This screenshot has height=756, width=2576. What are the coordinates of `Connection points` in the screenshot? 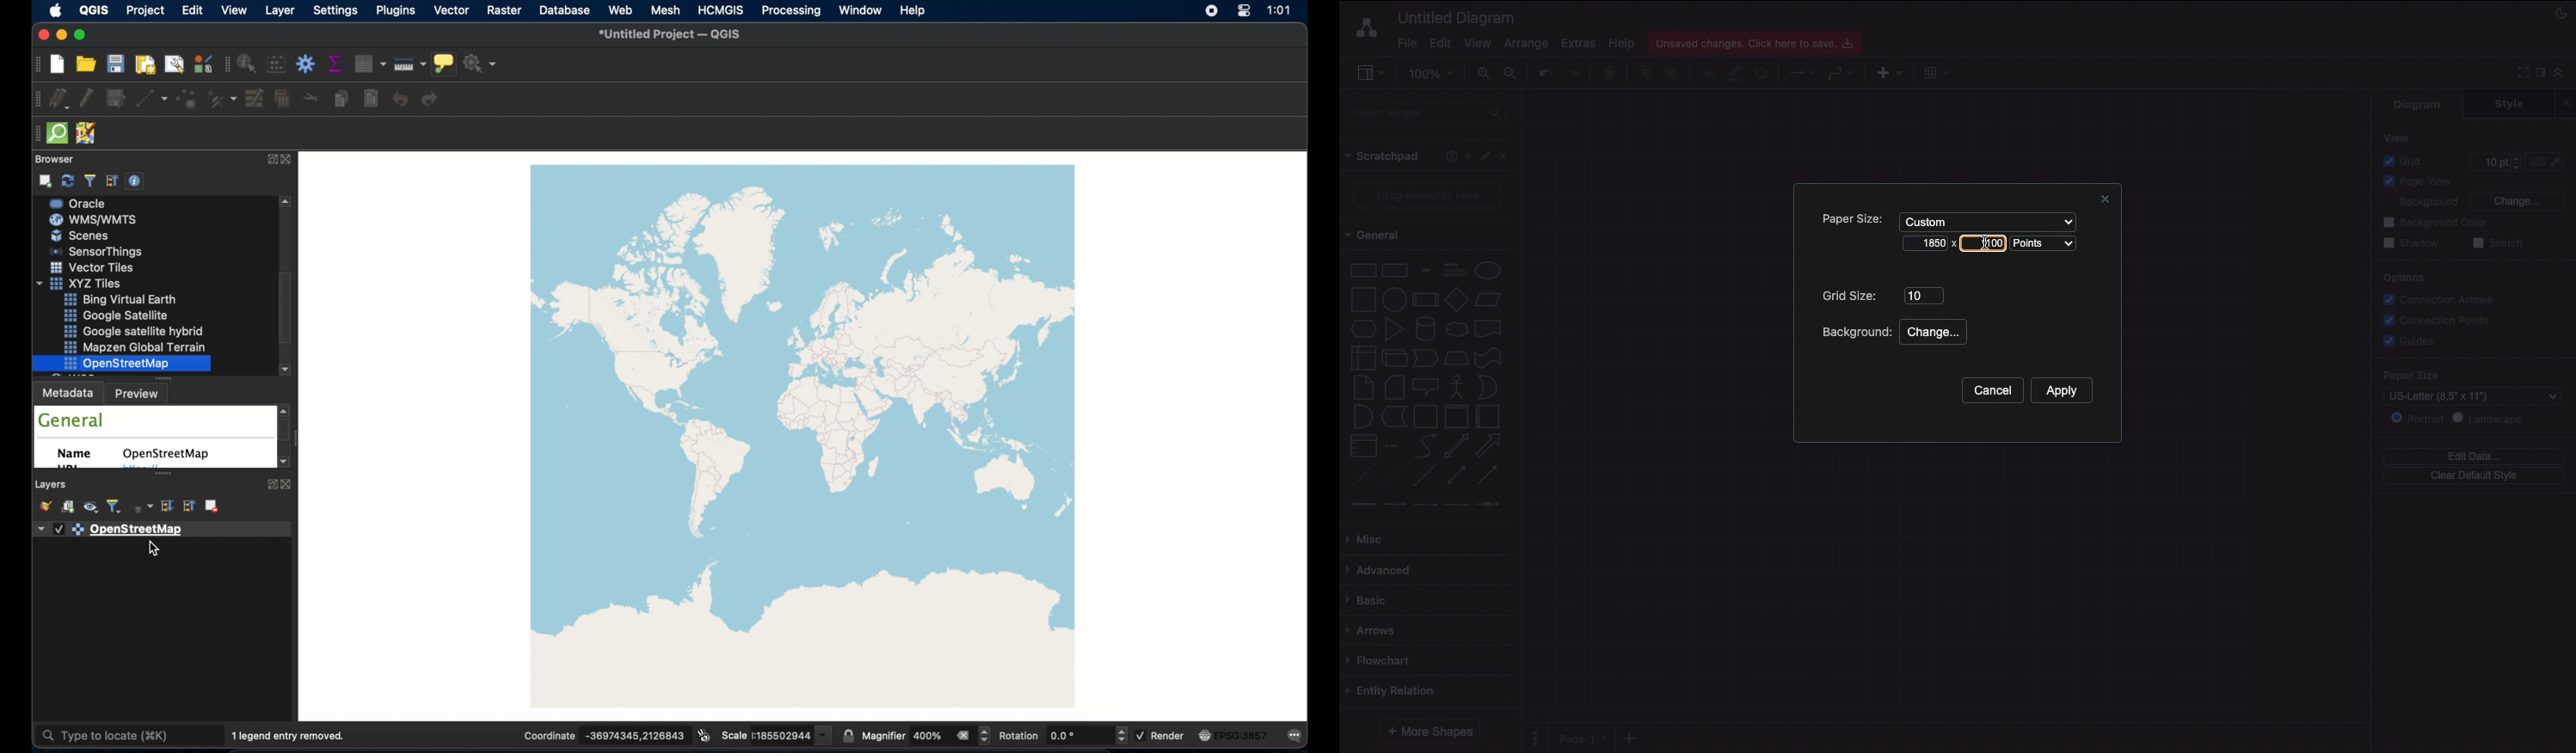 It's located at (2438, 320).